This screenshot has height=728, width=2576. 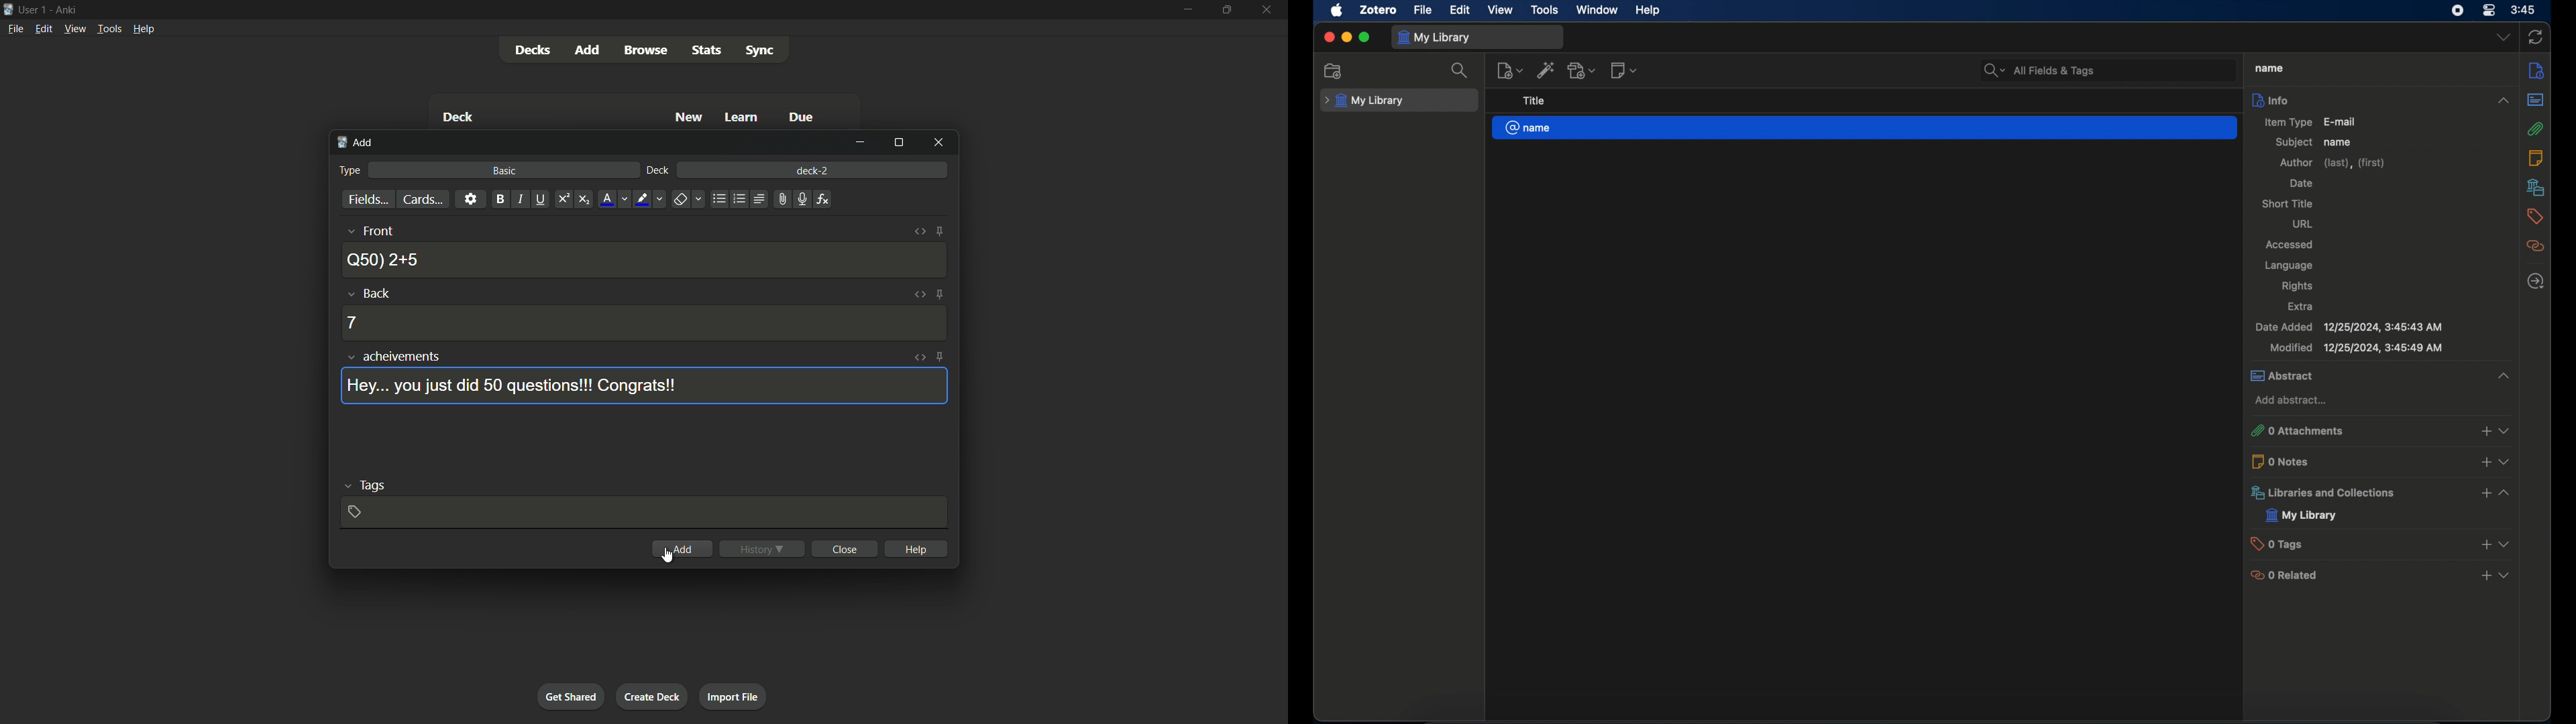 What do you see at coordinates (1328, 37) in the screenshot?
I see `close` at bounding box center [1328, 37].